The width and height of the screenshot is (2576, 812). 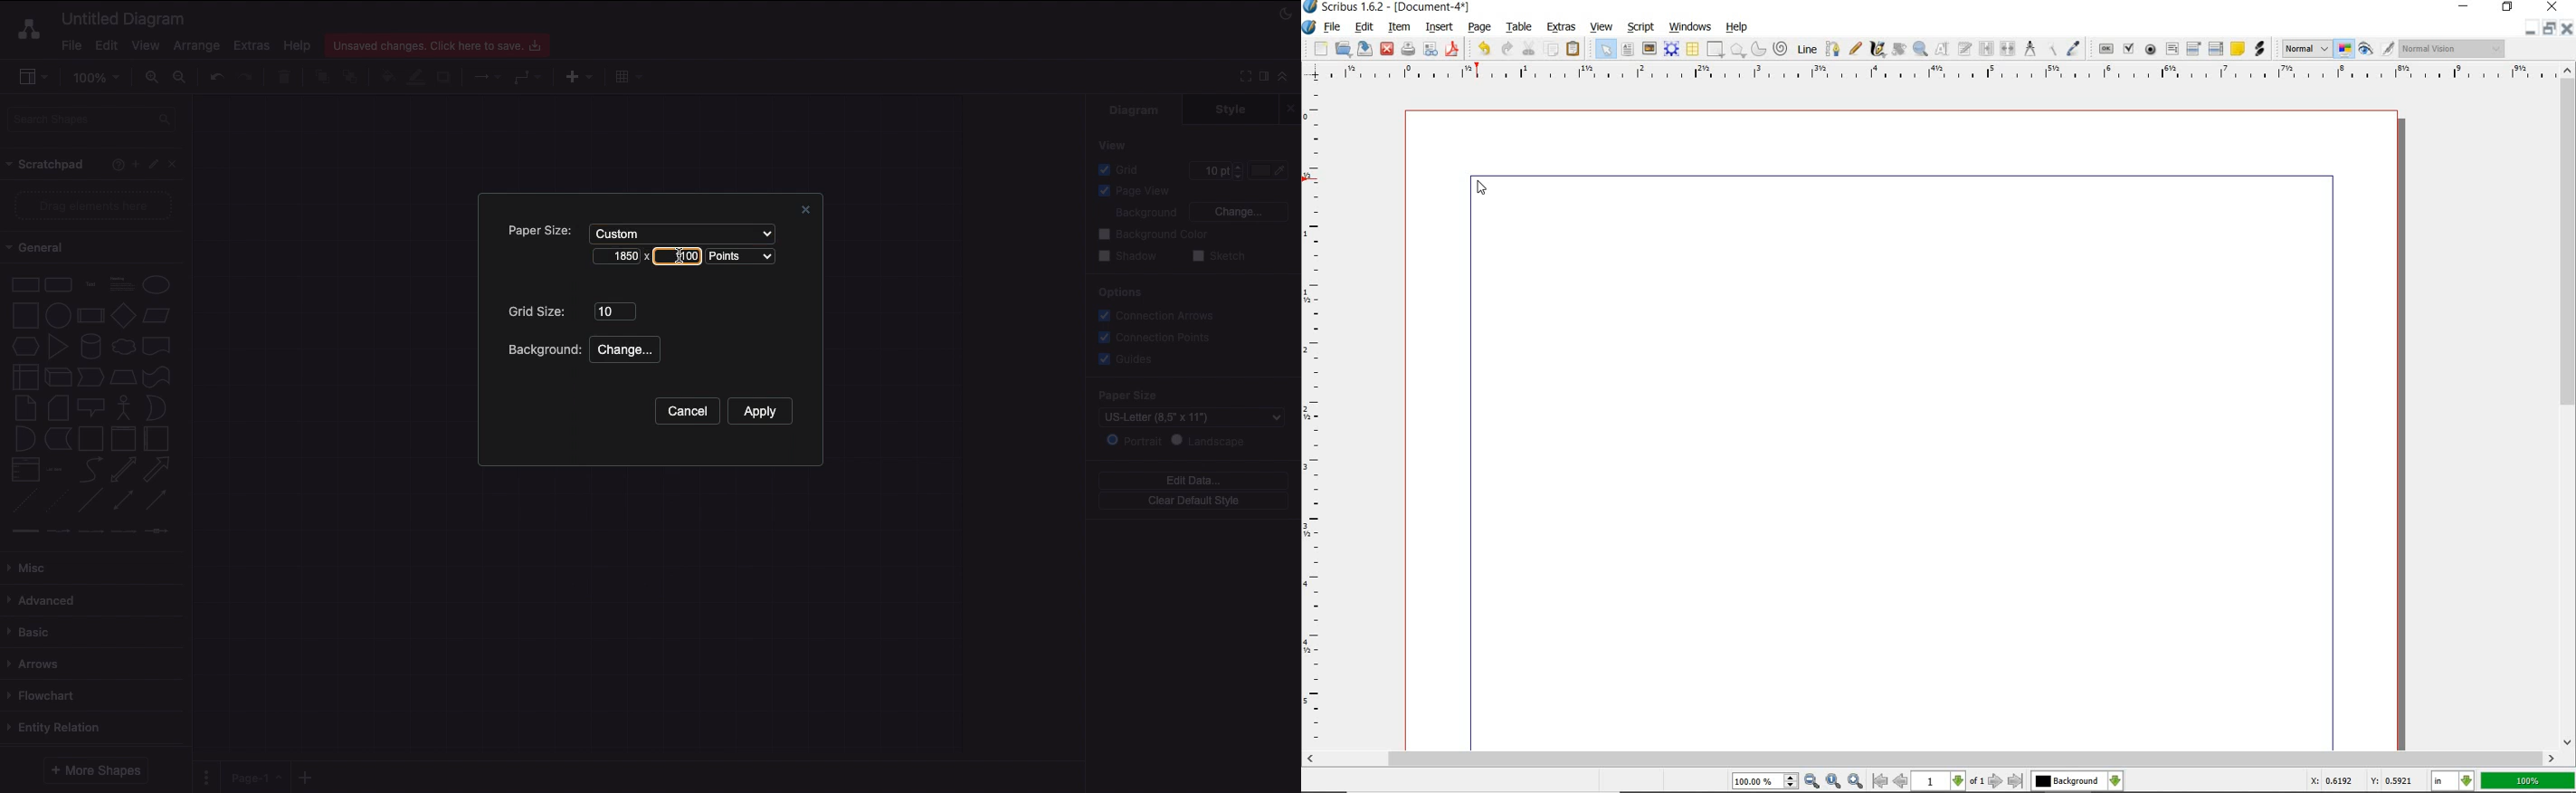 I want to click on cursor, so click(x=1480, y=190).